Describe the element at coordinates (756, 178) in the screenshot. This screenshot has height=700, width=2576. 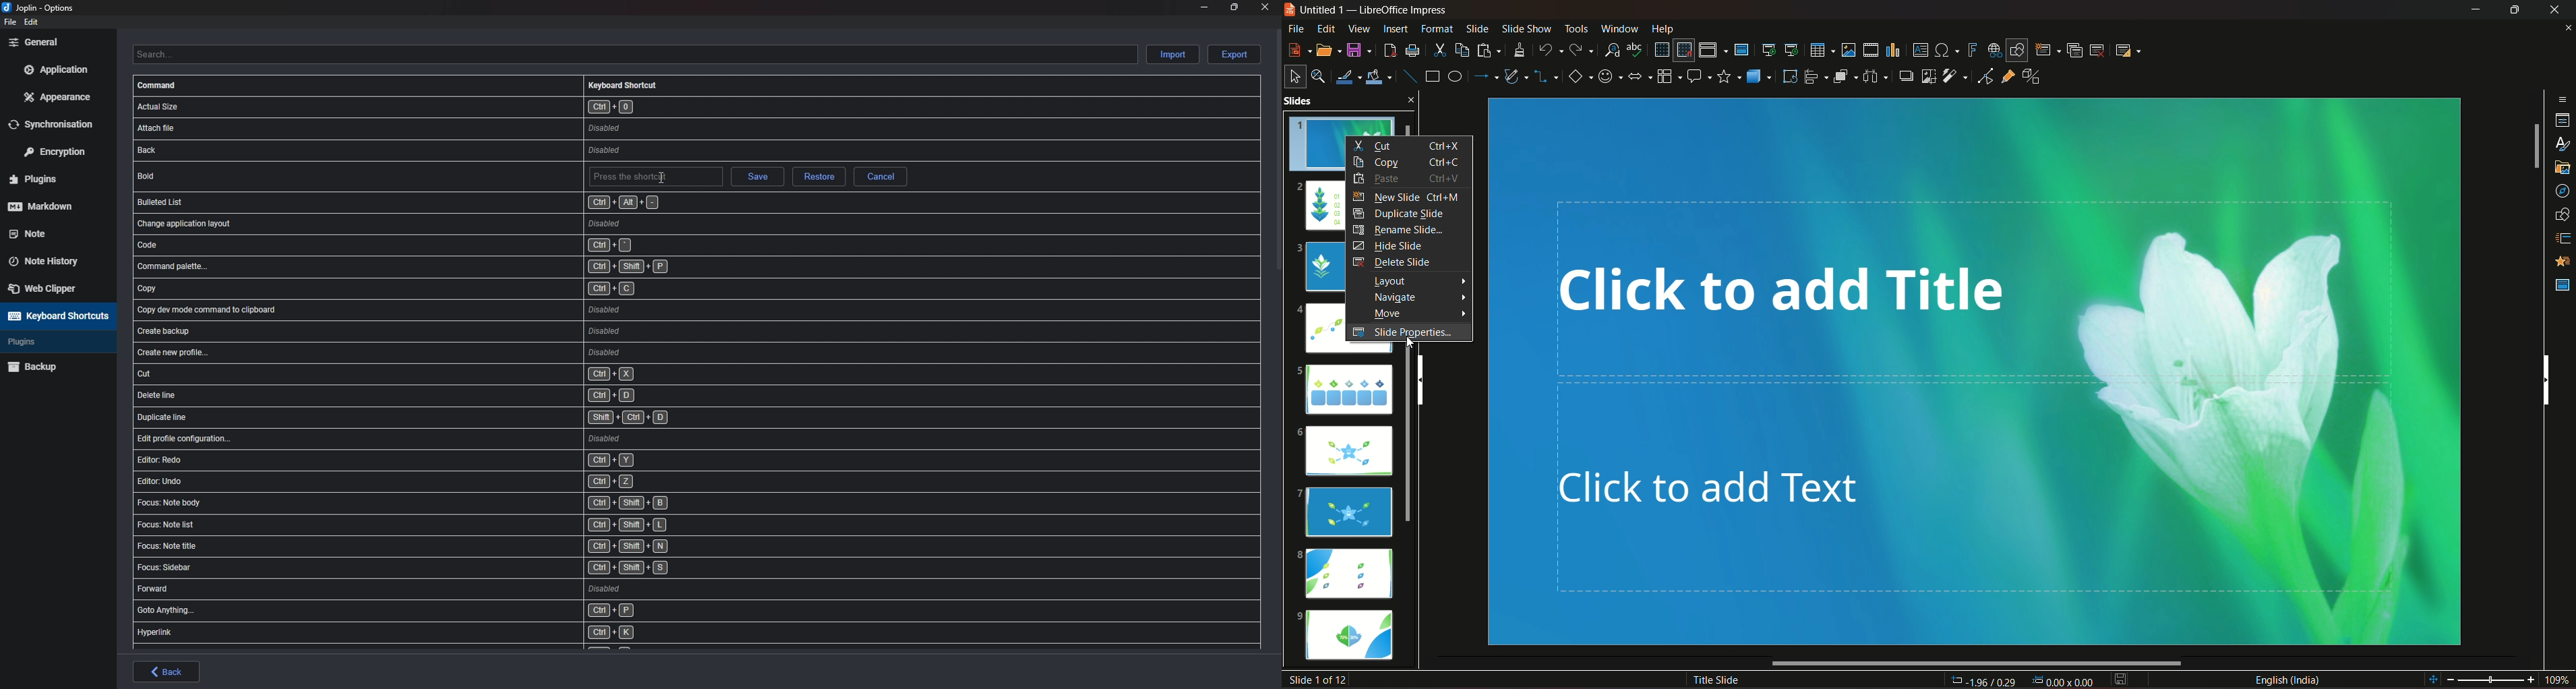
I see `save` at that location.